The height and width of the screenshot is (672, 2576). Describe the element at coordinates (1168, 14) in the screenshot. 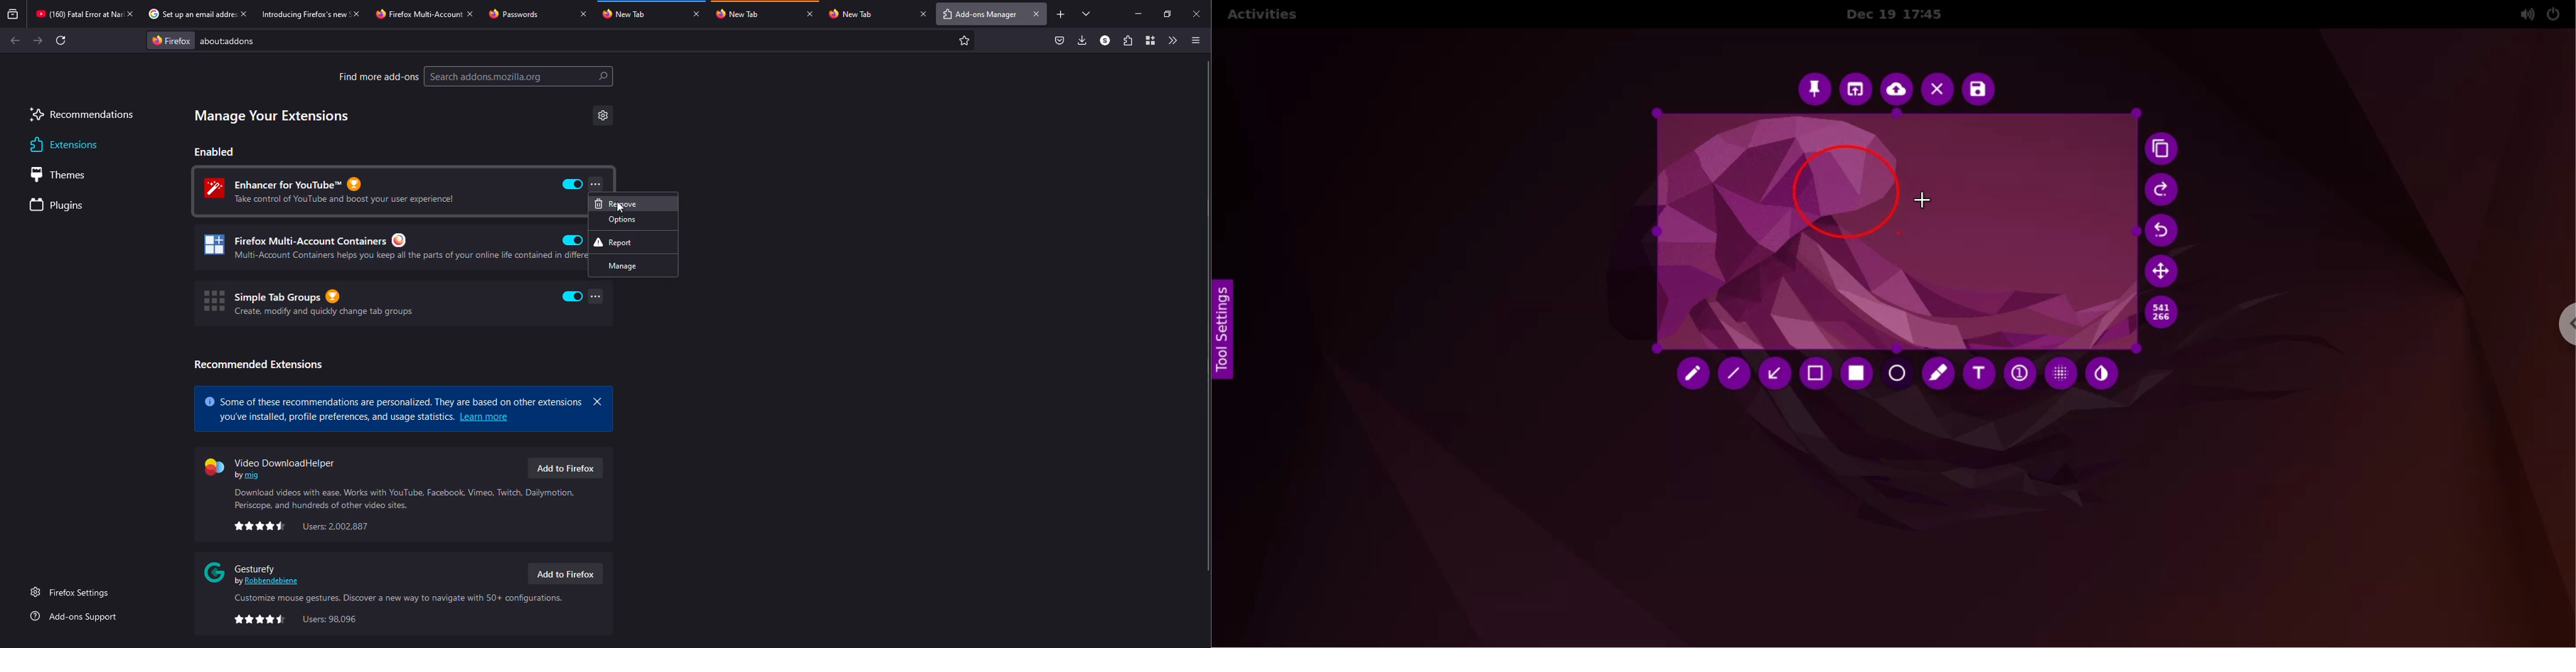

I see `maximize` at that location.